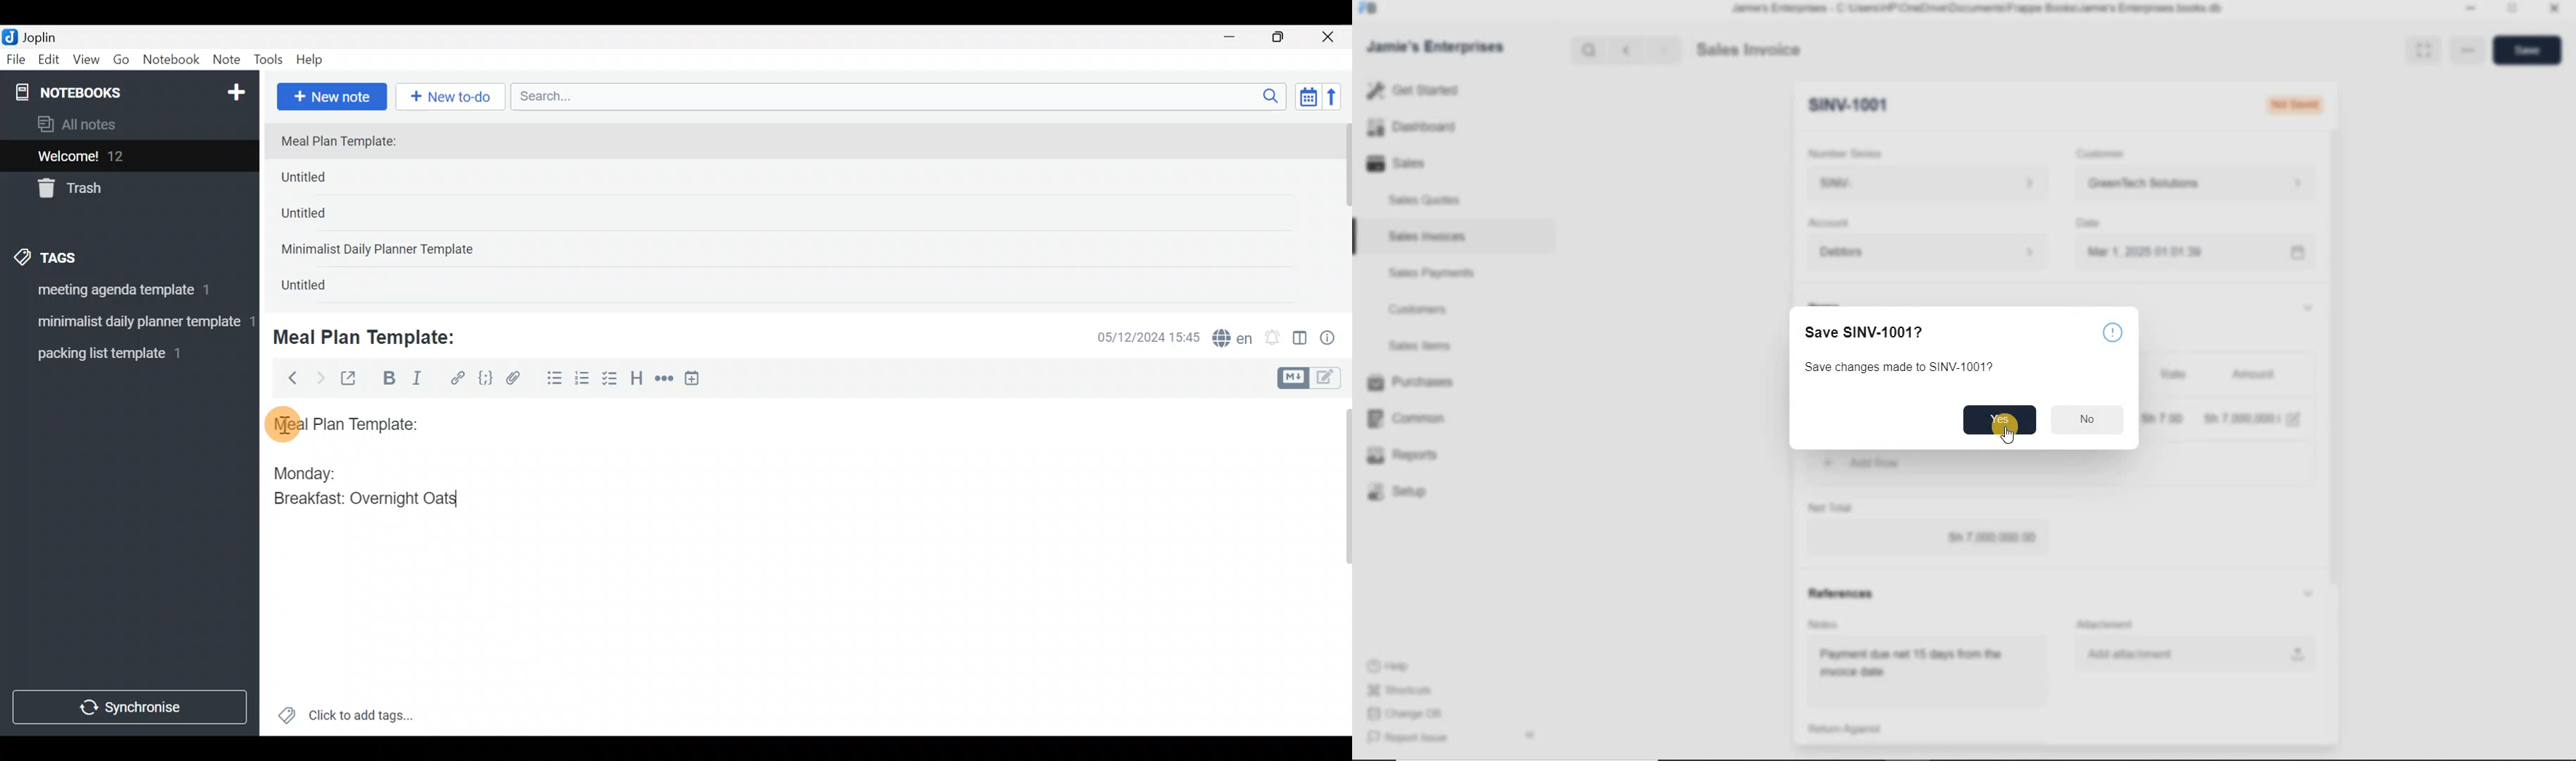 The height and width of the screenshot is (784, 2576). I want to click on Minimalist Daily Planner Template, so click(382, 251).